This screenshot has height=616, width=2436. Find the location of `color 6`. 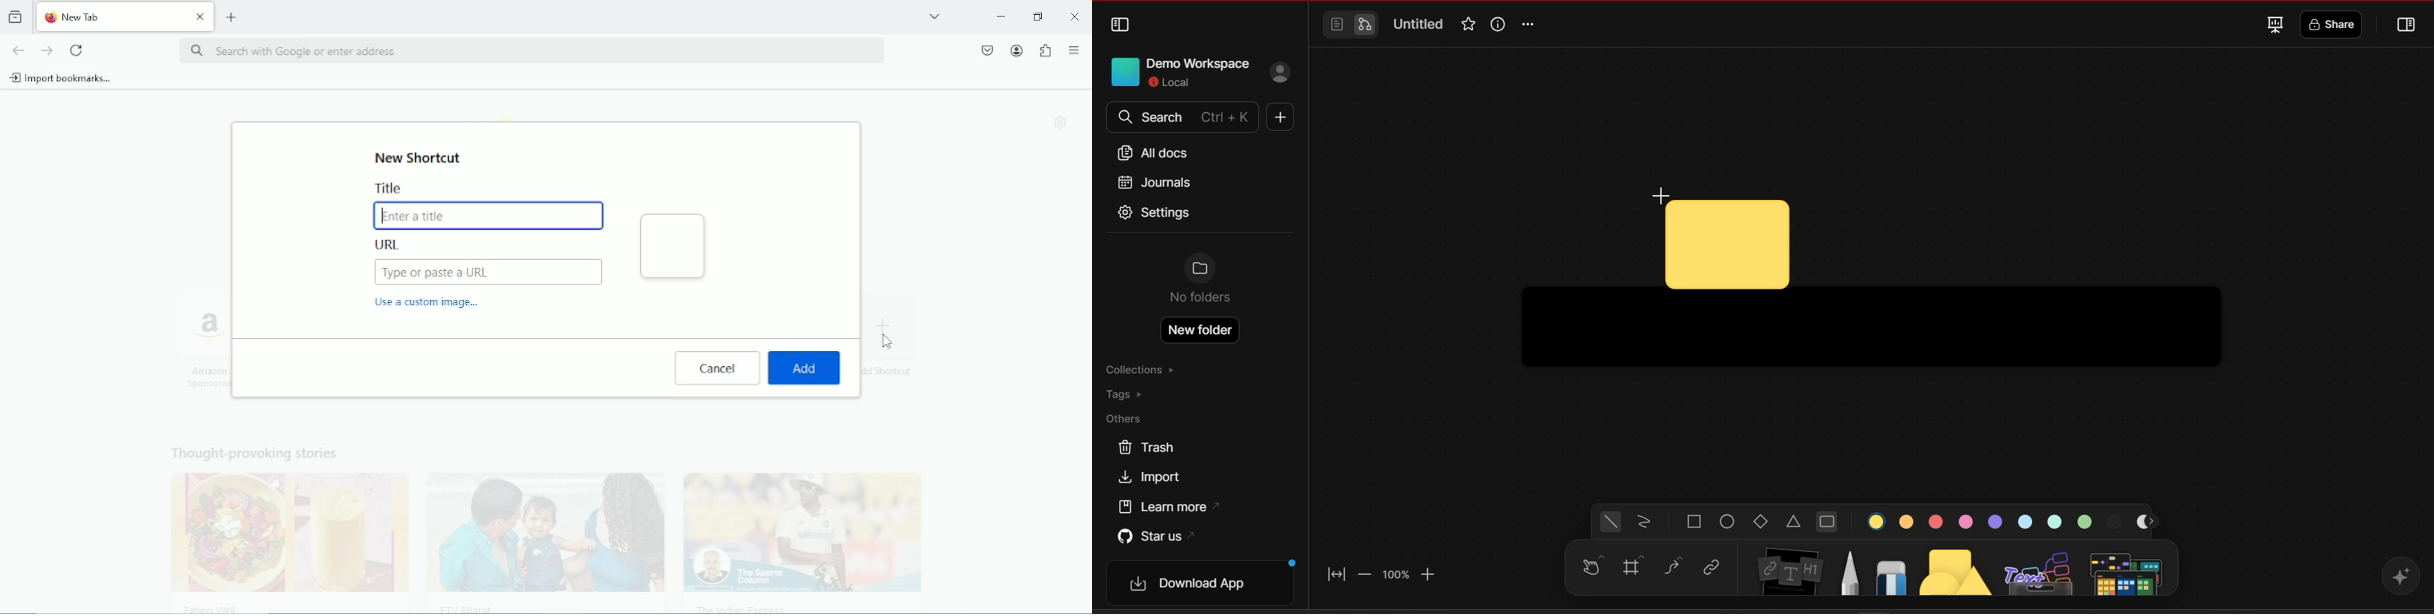

color 6 is located at coordinates (2028, 521).